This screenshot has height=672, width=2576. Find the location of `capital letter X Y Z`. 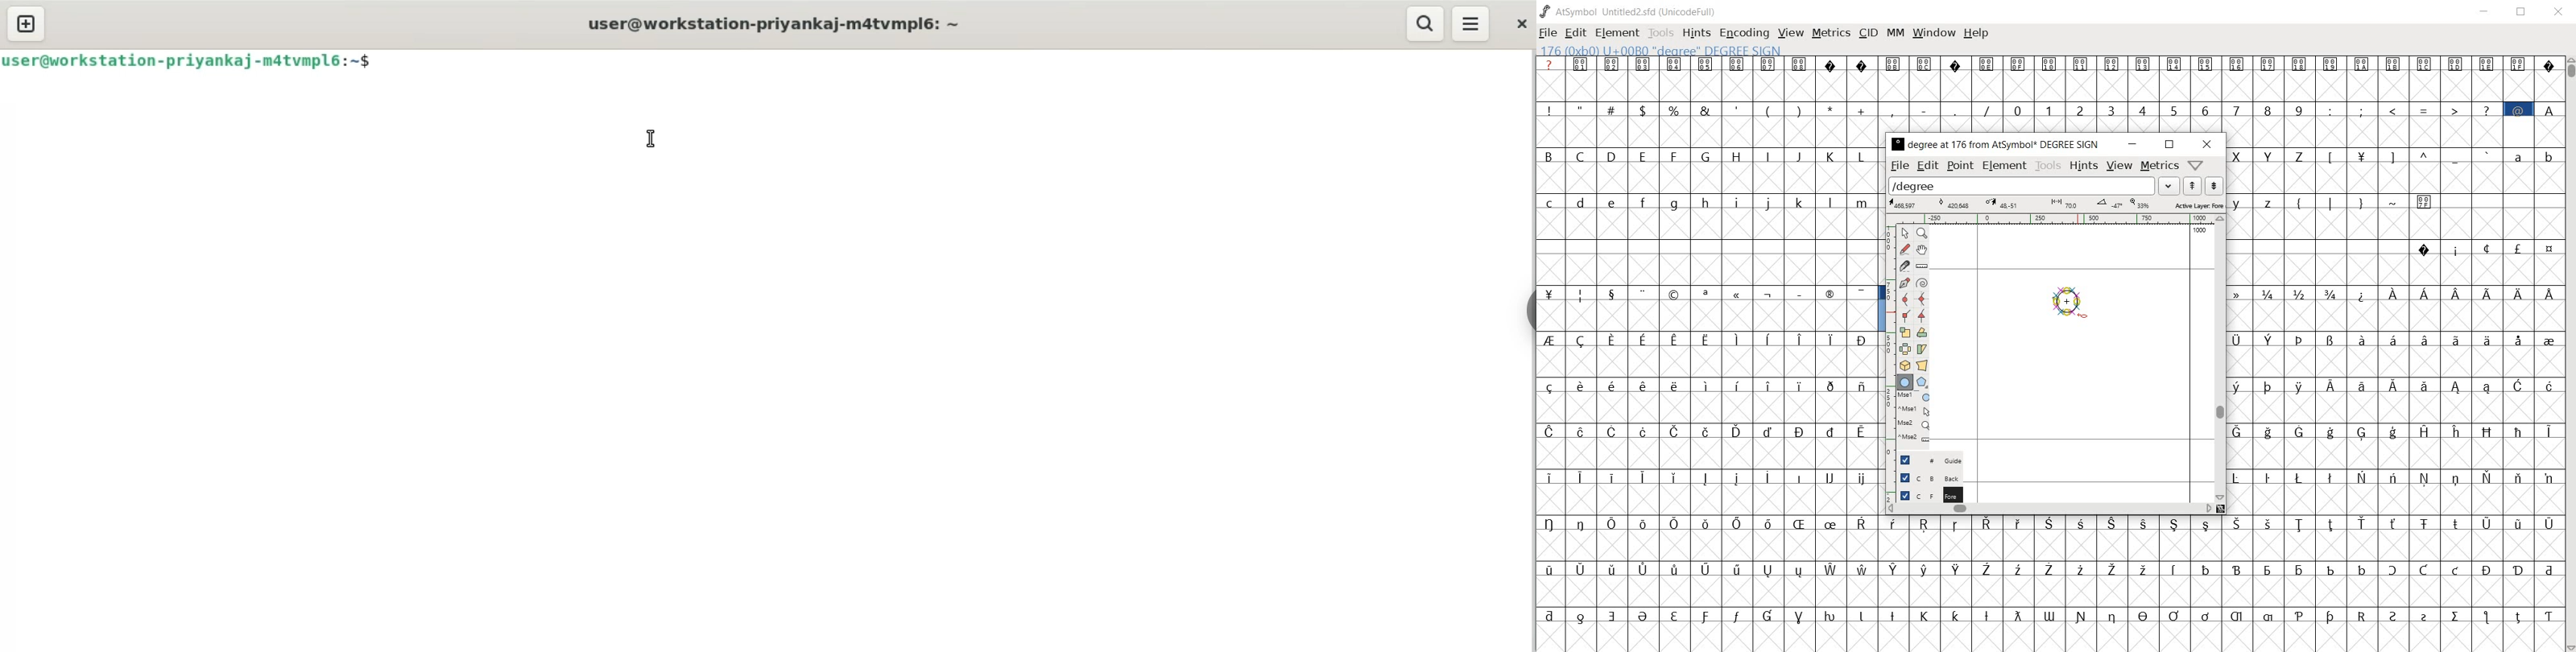

capital letter X Y Z is located at coordinates (2274, 156).